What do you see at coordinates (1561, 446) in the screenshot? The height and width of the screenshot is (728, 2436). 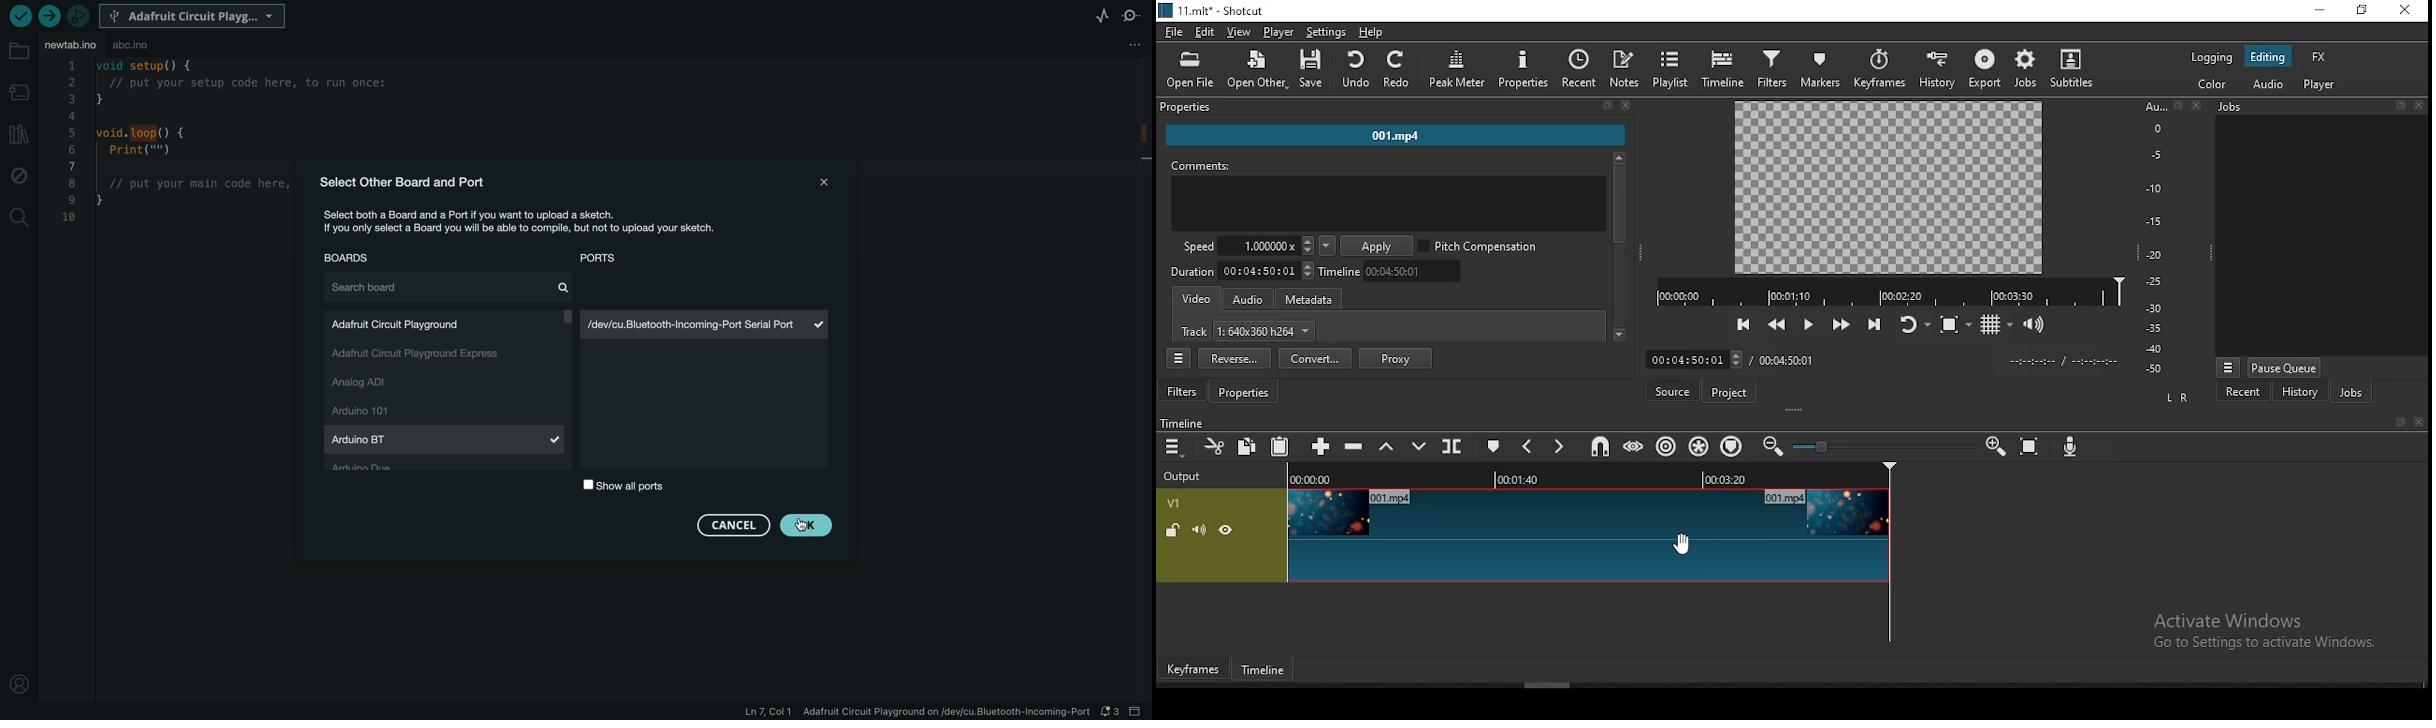 I see `next marker` at bounding box center [1561, 446].